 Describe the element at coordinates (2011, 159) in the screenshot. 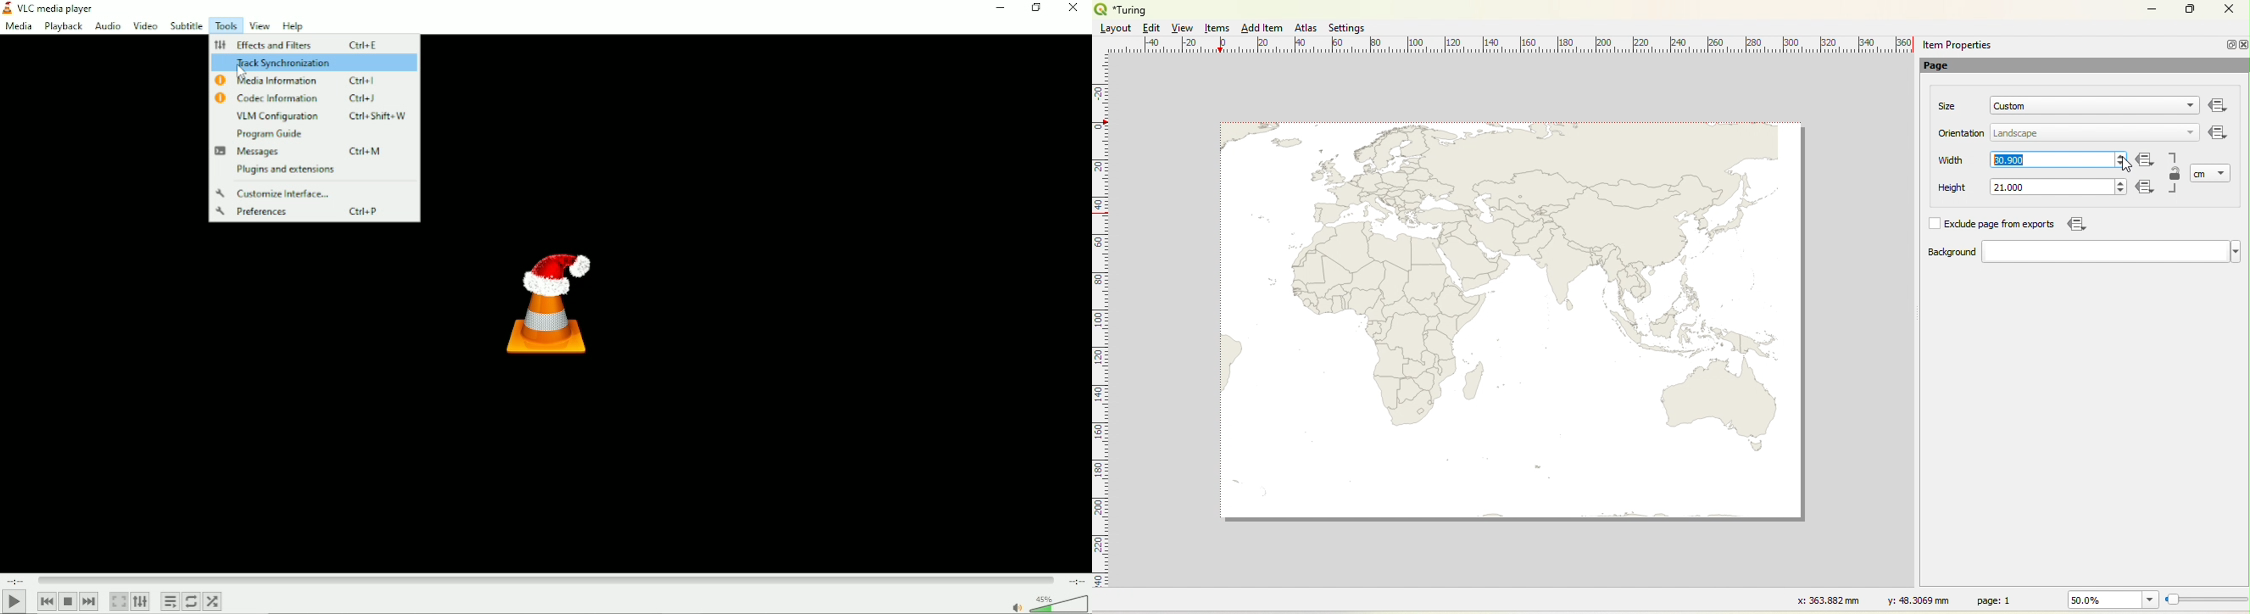

I see `30.900` at that location.